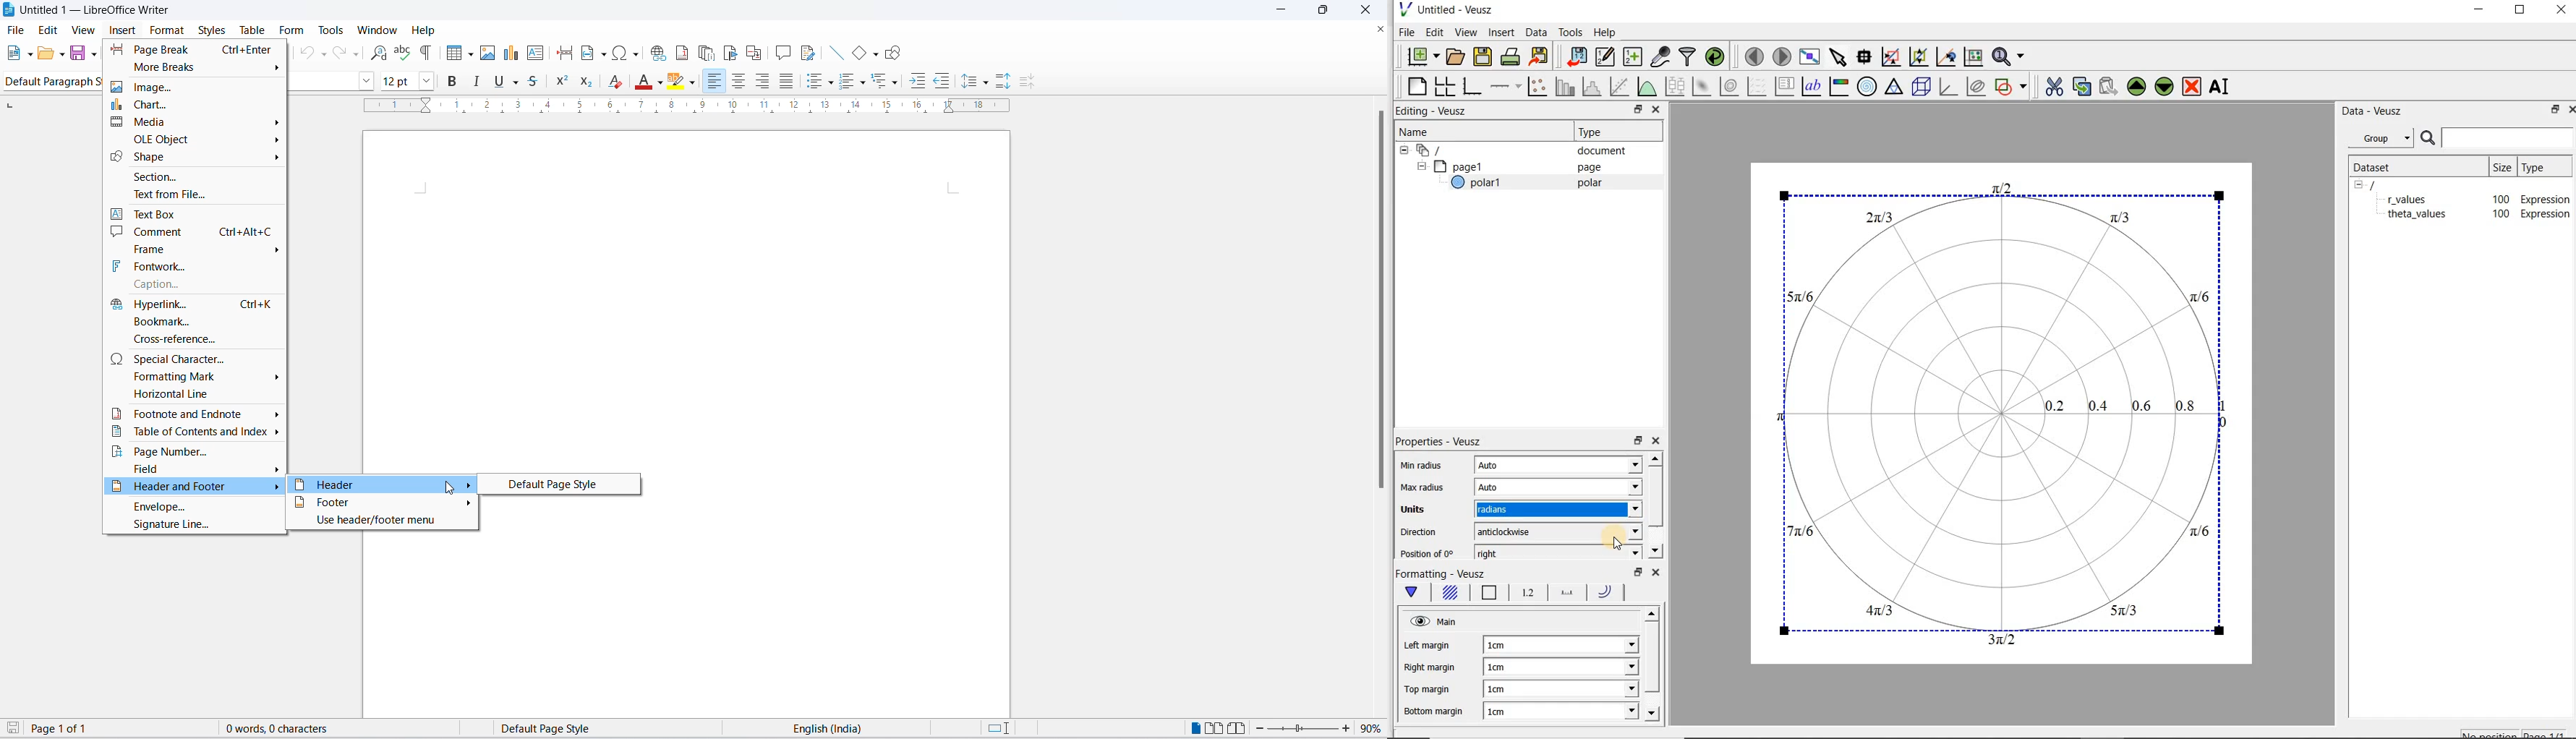 Image resolution: width=2576 pixels, height=756 pixels. I want to click on save, so click(14, 729).